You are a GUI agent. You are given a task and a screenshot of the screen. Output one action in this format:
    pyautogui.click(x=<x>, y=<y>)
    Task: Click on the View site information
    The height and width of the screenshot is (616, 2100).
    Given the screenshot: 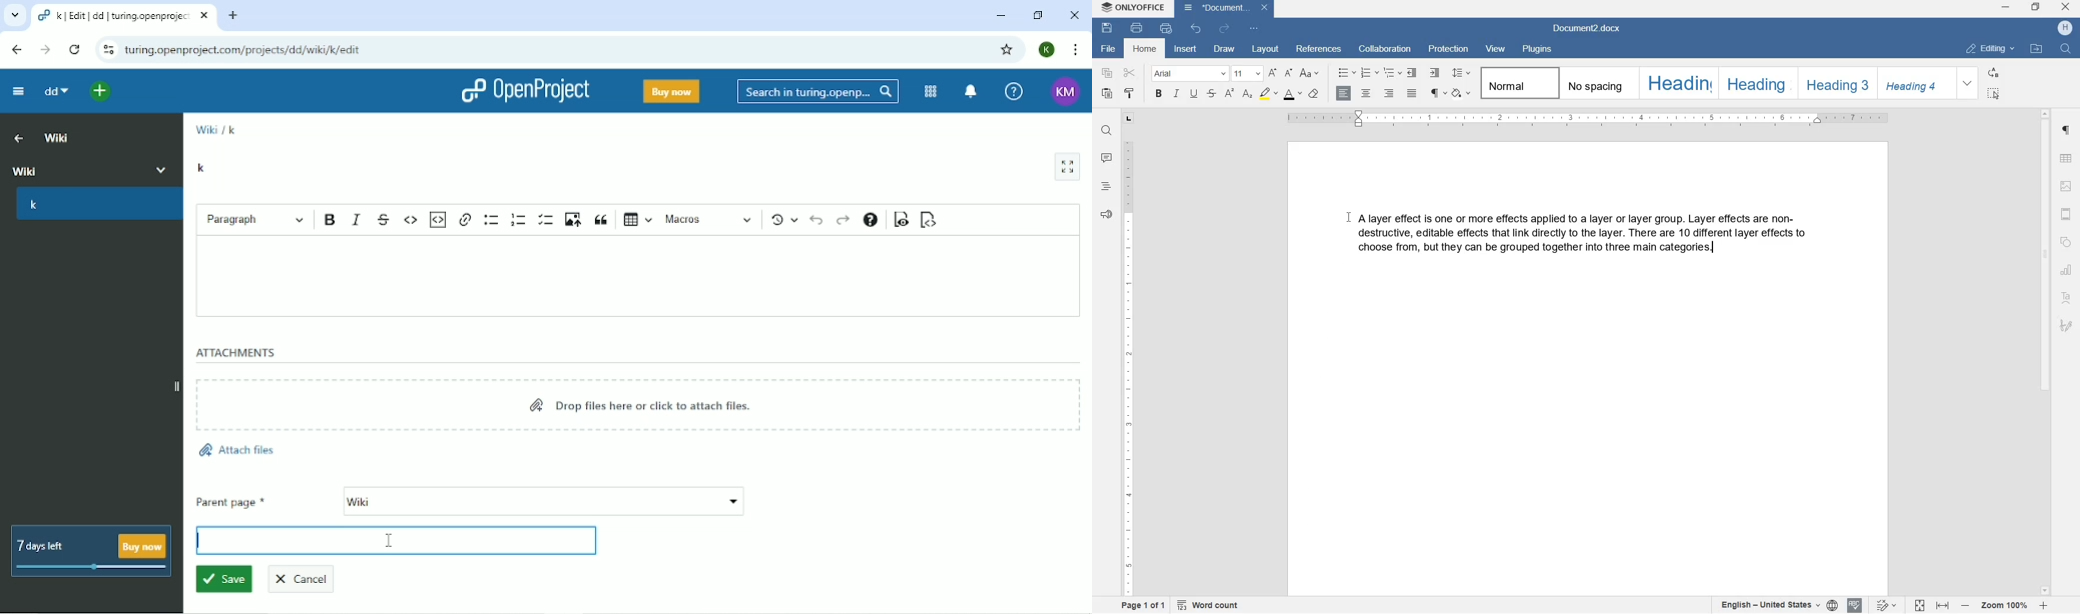 What is the action you would take?
    pyautogui.click(x=109, y=50)
    